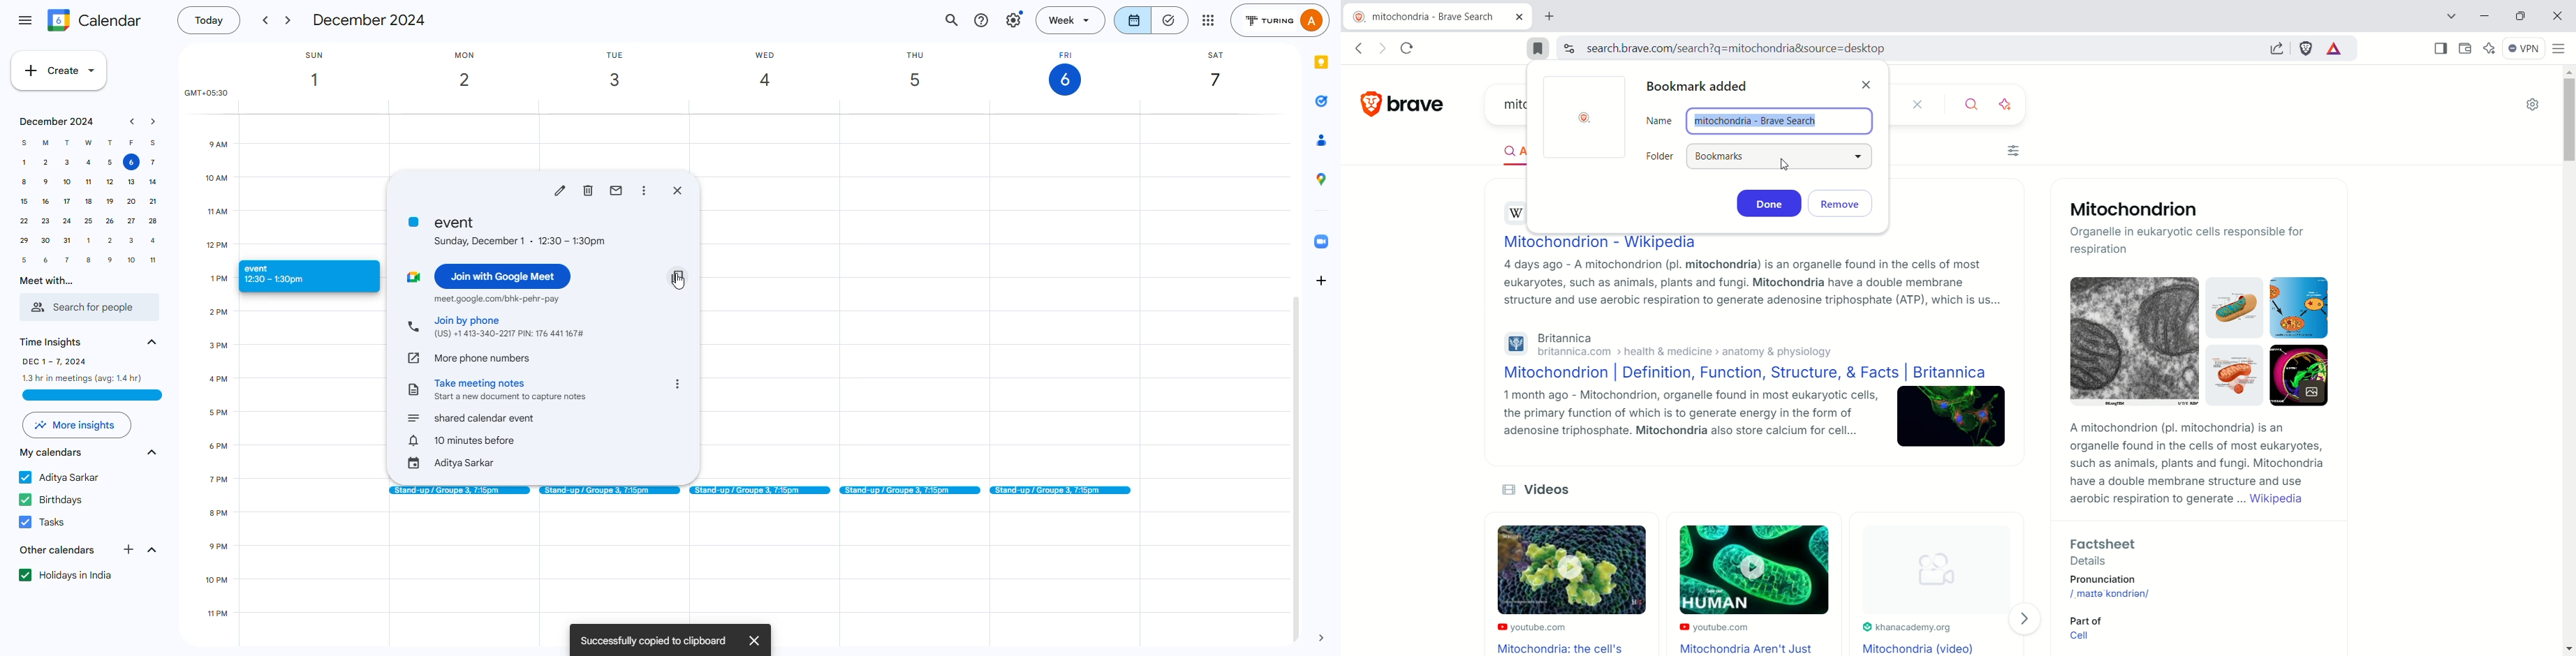  What do you see at coordinates (483, 357) in the screenshot?
I see `phone` at bounding box center [483, 357].